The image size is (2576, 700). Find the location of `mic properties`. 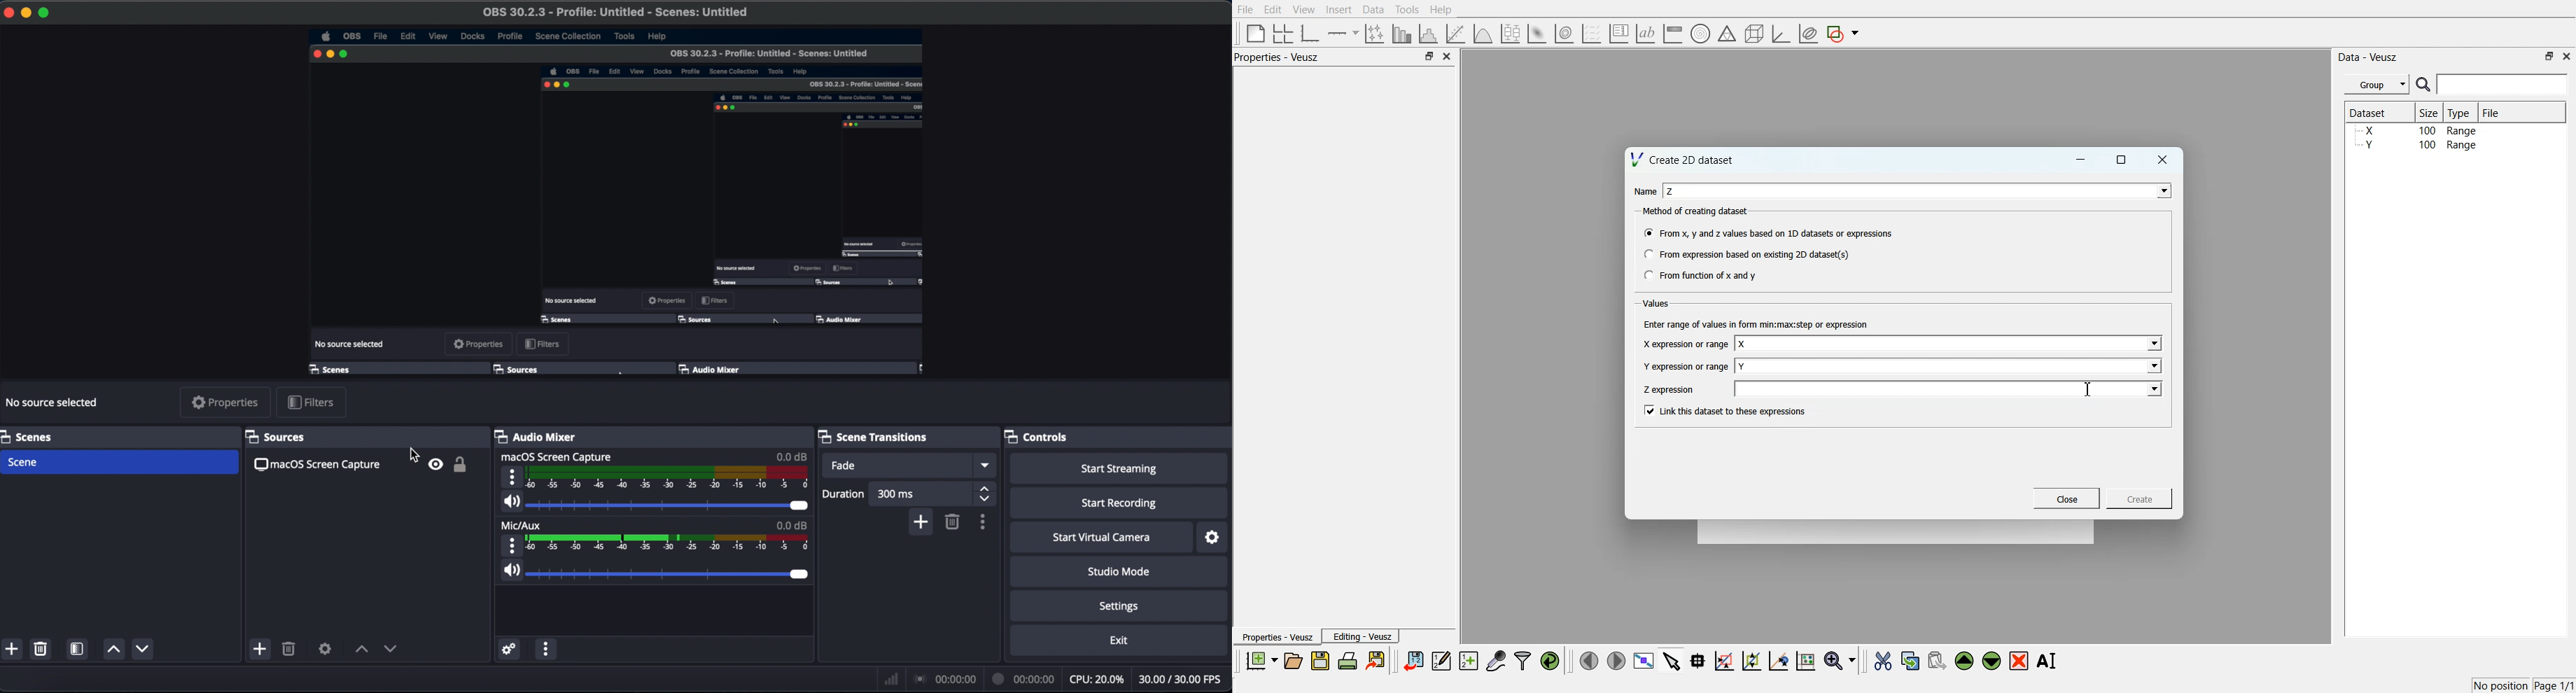

mic properties is located at coordinates (511, 543).